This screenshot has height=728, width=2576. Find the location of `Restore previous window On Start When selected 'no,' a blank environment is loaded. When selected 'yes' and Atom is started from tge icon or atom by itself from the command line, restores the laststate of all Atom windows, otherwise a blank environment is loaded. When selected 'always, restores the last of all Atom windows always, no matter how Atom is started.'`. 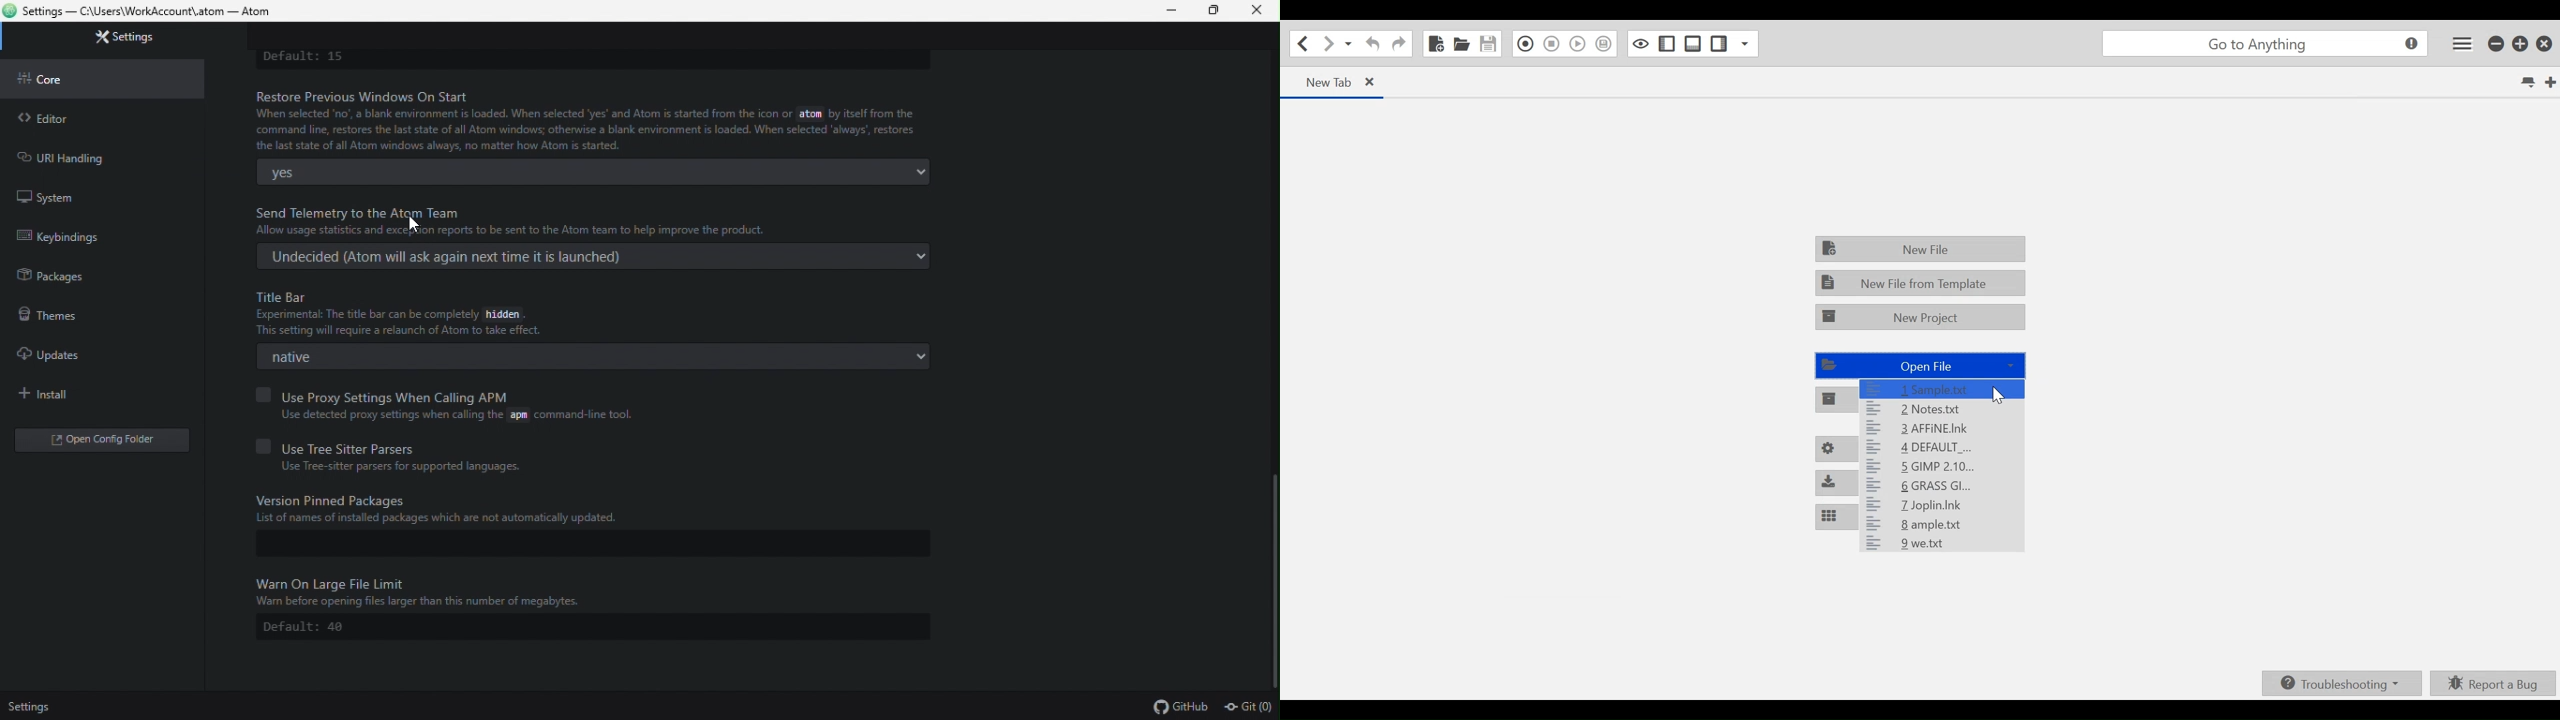

Restore previous window On Start When selected 'no,' a blank environment is loaded. When selected 'yes' and Atom is started from tge icon or atom by itself from the command line, restores the laststate of all Atom windows, otherwise a blank environment is loaded. When selected 'always, restores the last of all Atom windows always, no matter how Atom is started.' is located at coordinates (589, 121).